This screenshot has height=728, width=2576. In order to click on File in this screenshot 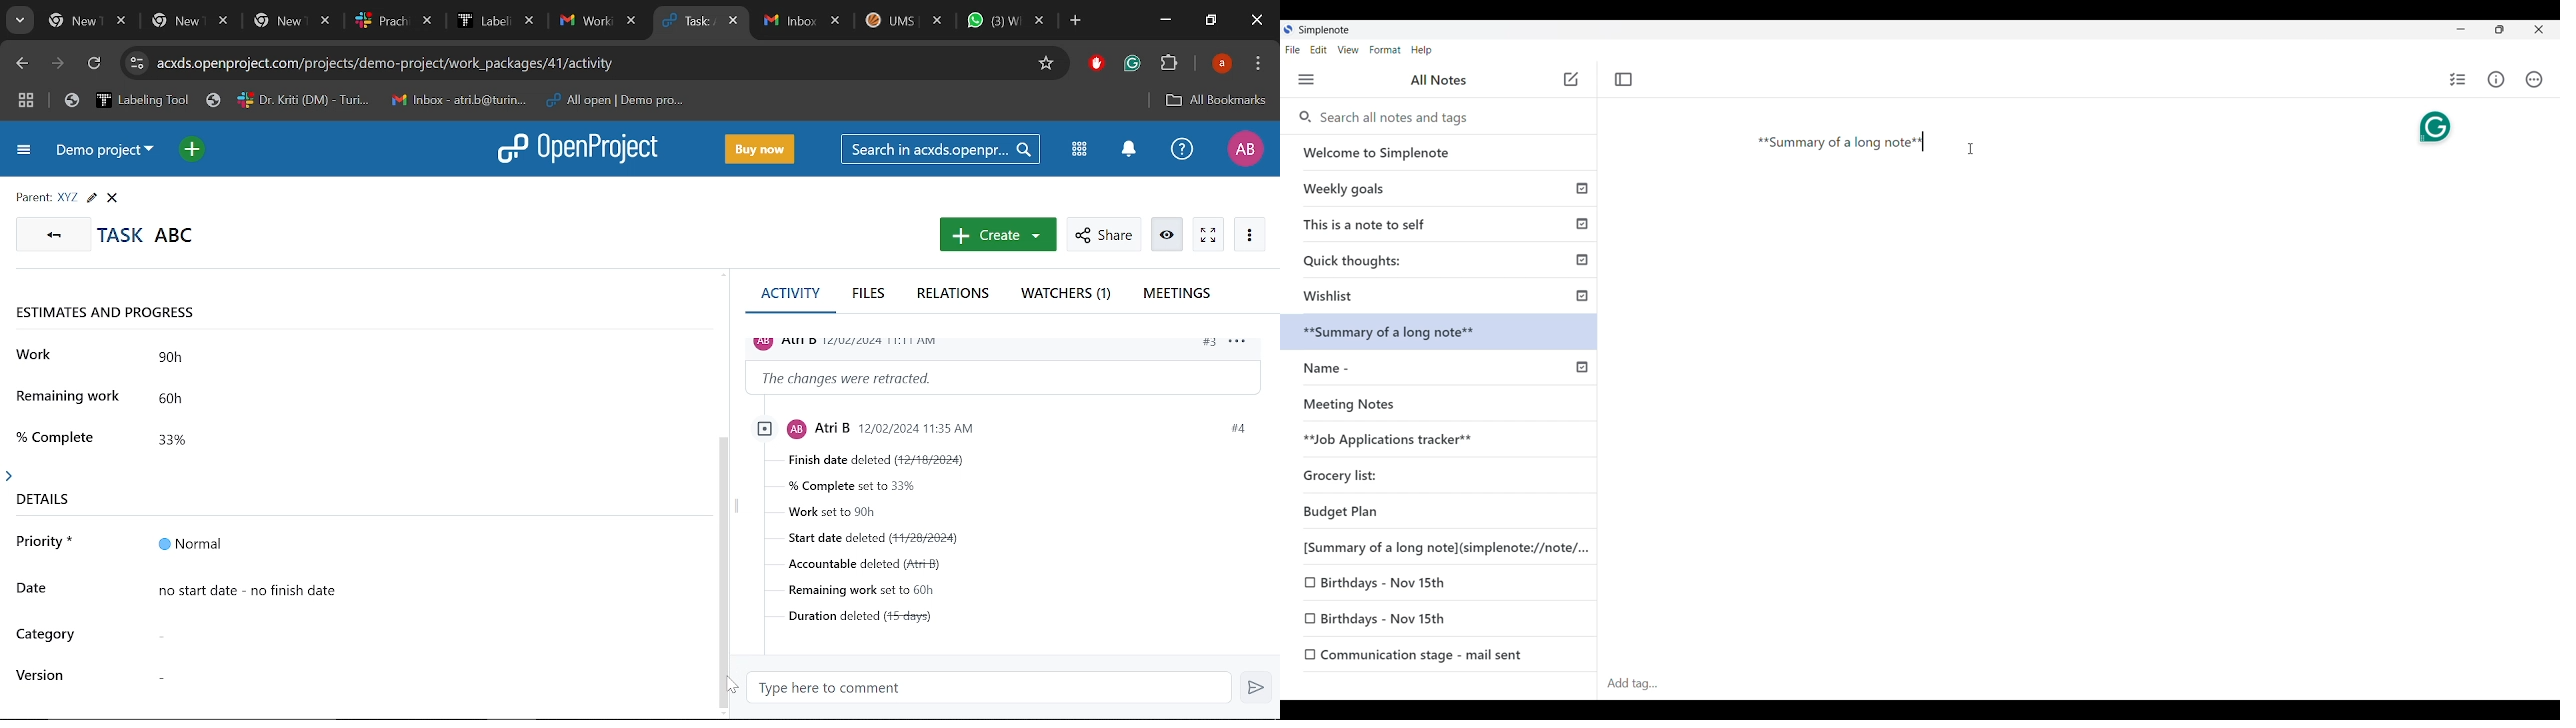, I will do `click(1293, 49)`.